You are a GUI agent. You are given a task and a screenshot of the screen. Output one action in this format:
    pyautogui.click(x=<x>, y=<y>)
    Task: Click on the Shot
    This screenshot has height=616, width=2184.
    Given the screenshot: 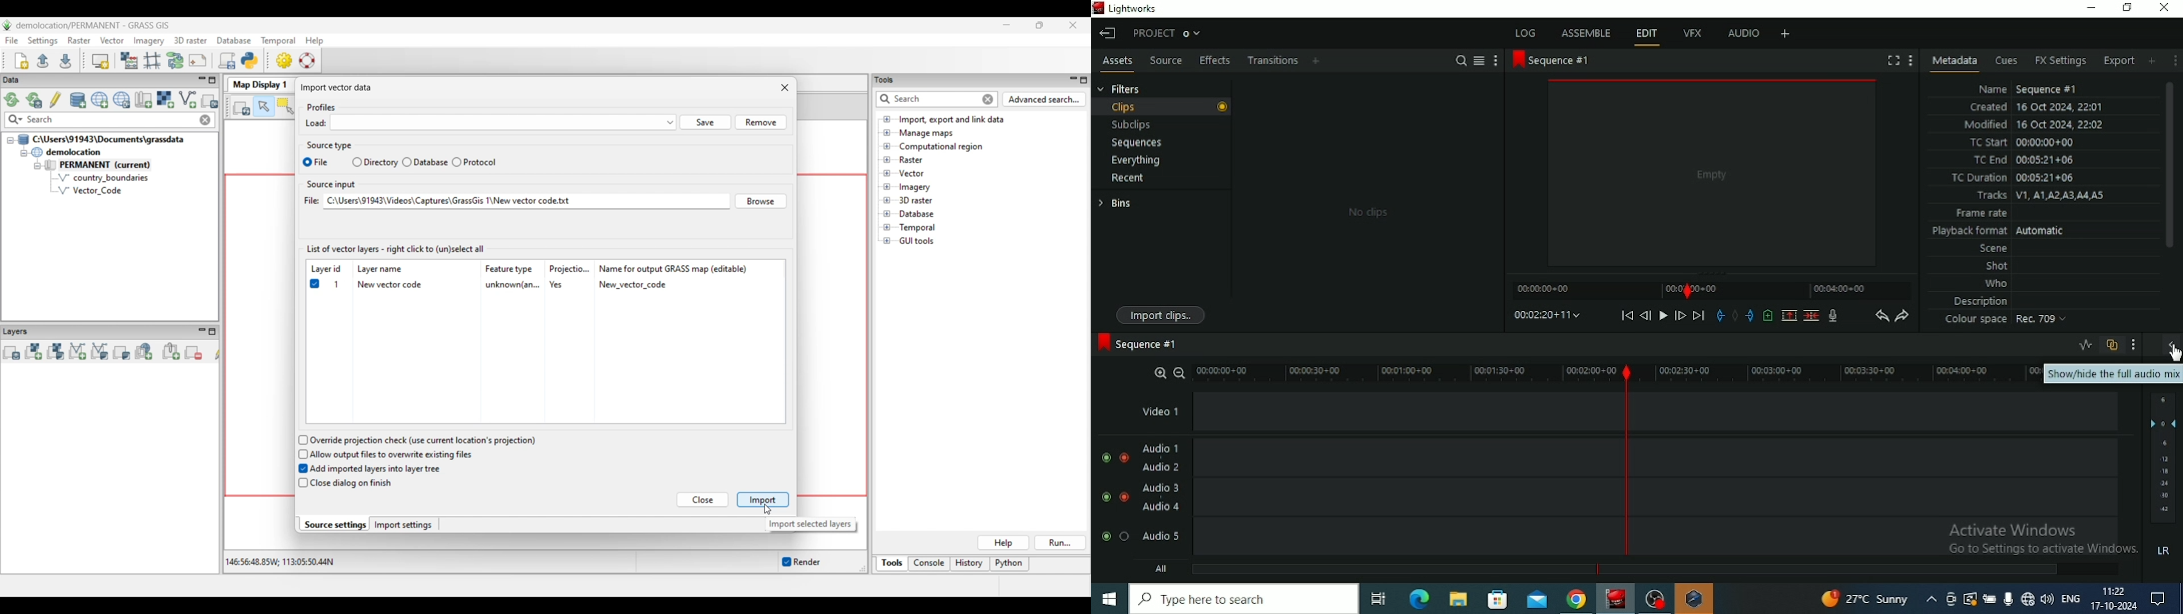 What is the action you would take?
    pyautogui.click(x=1997, y=265)
    